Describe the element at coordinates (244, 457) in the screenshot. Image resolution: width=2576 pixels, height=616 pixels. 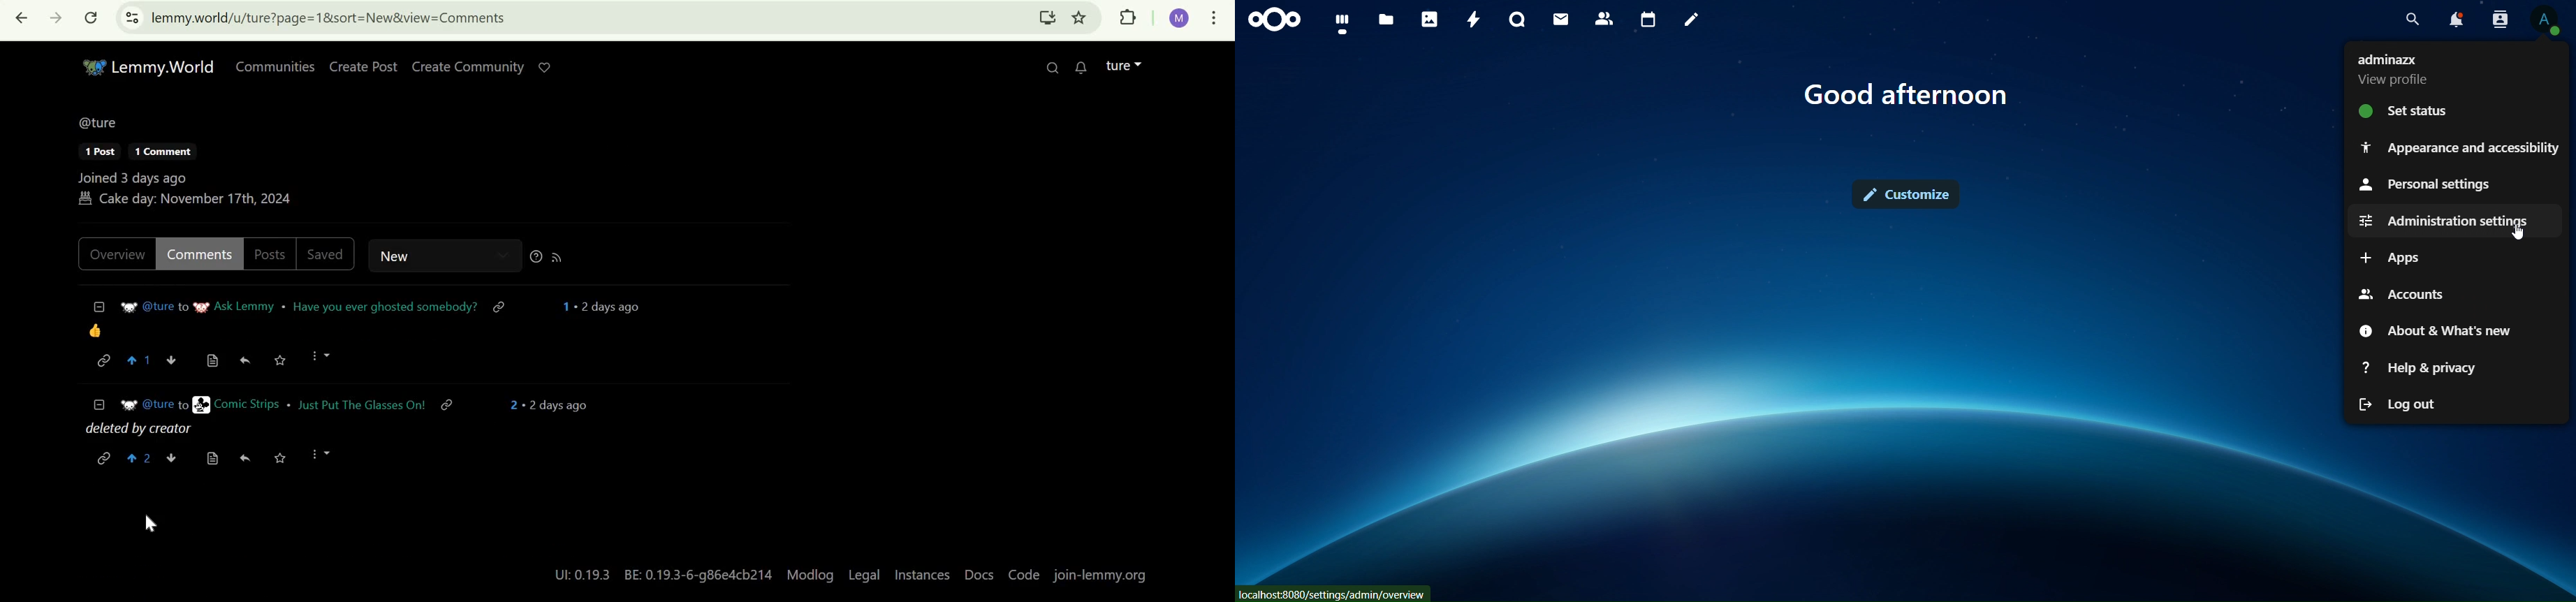
I see `reply` at that location.